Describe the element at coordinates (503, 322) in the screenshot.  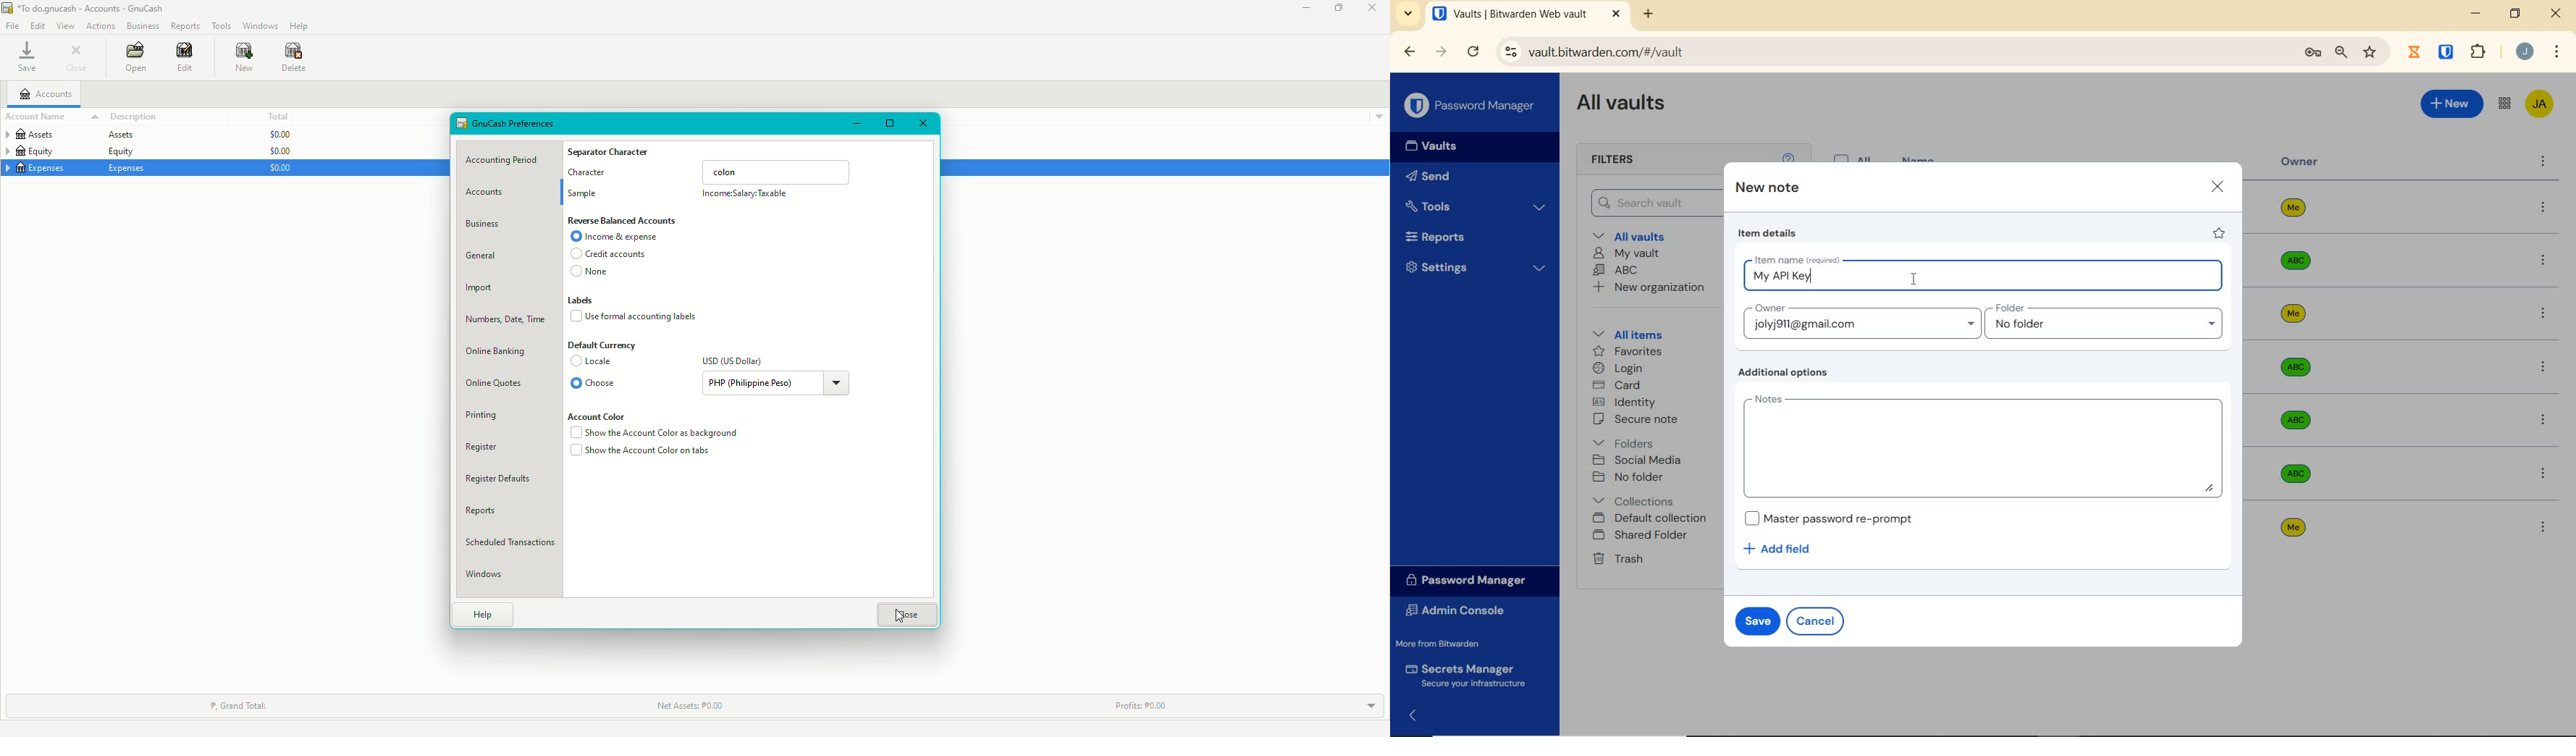
I see `Numbers, Date, Time` at that location.